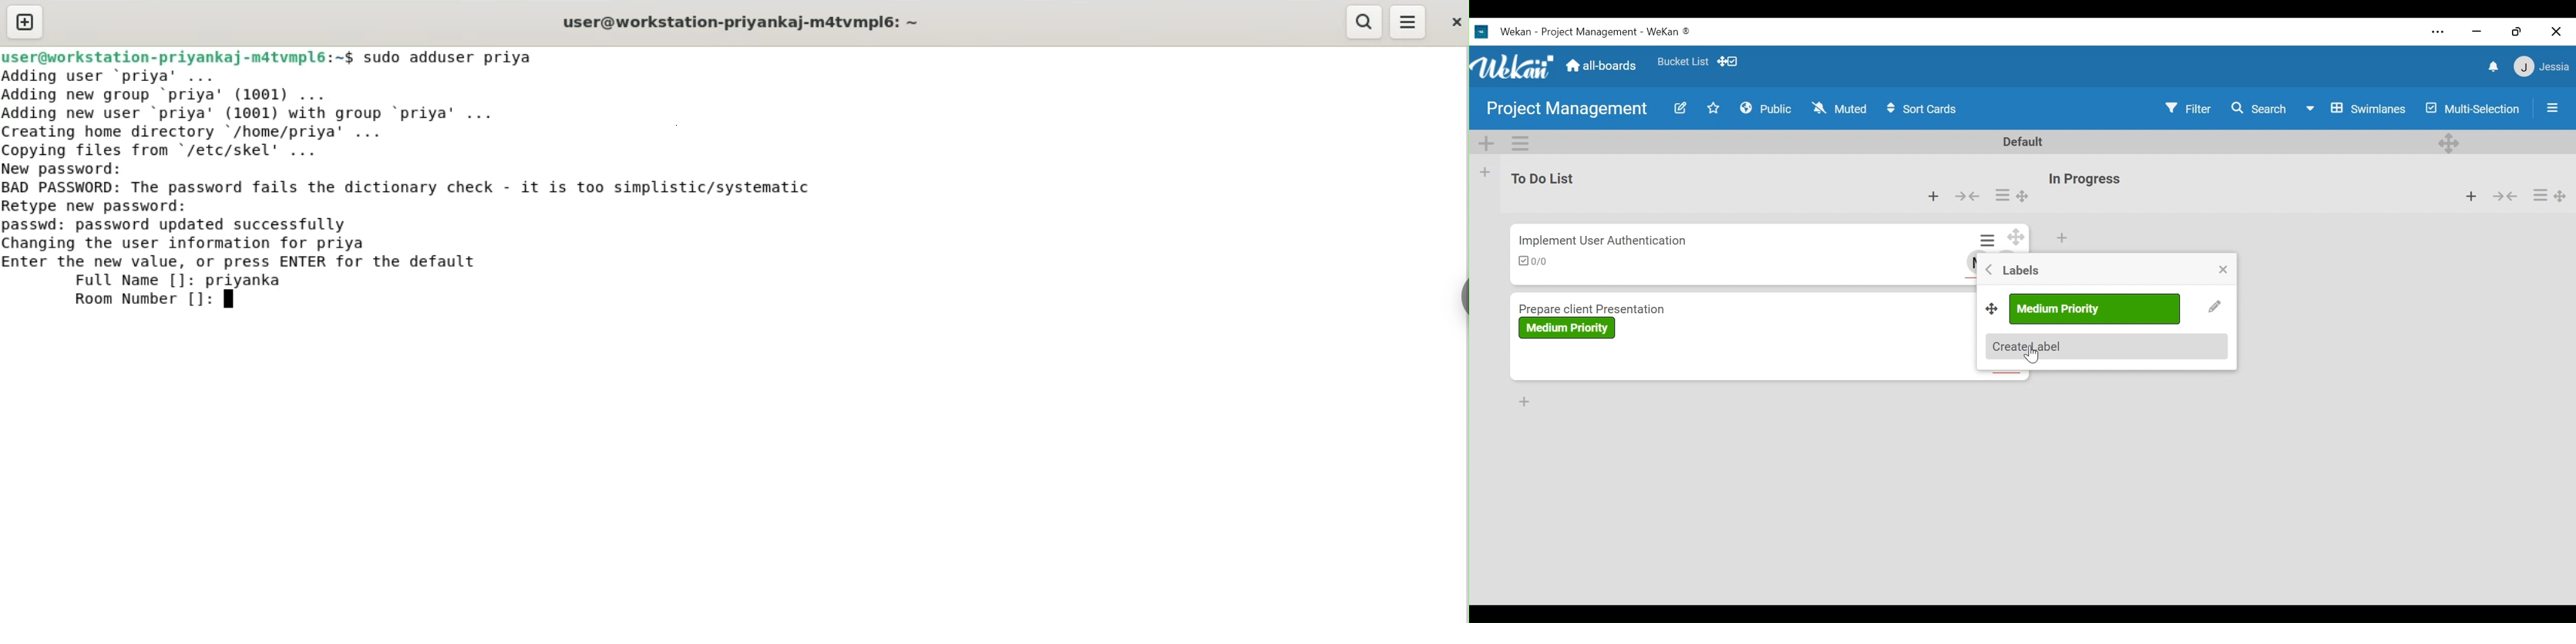 The image size is (2576, 644). Describe the element at coordinates (2551, 107) in the screenshot. I see `Open/Close Sidebar` at that location.